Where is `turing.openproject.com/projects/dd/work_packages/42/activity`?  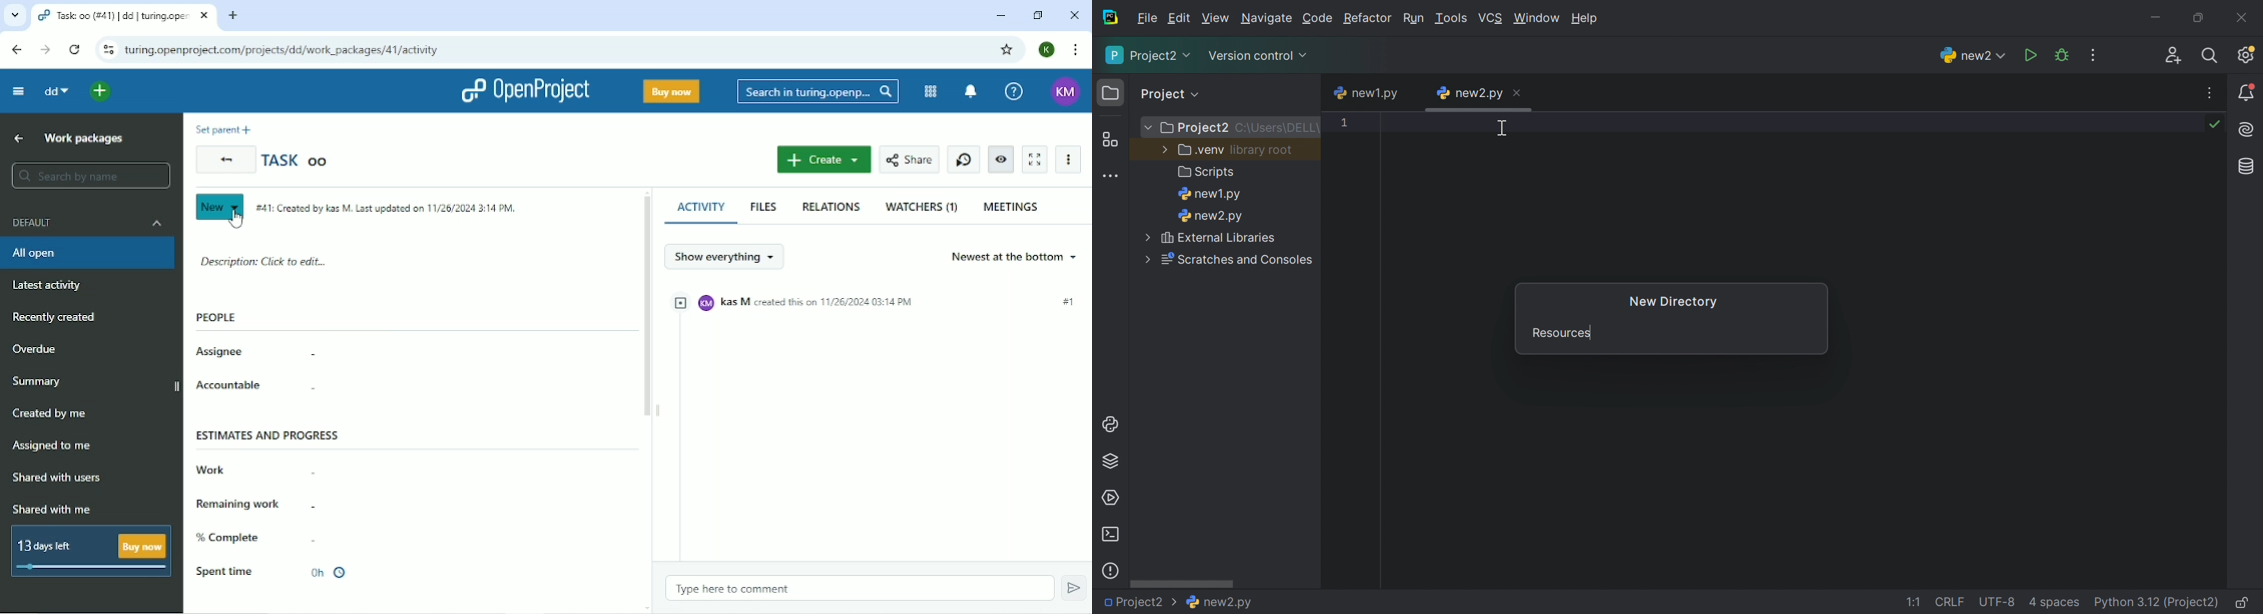 turing.openproject.com/projects/dd/work_packages/42/activity is located at coordinates (281, 49).